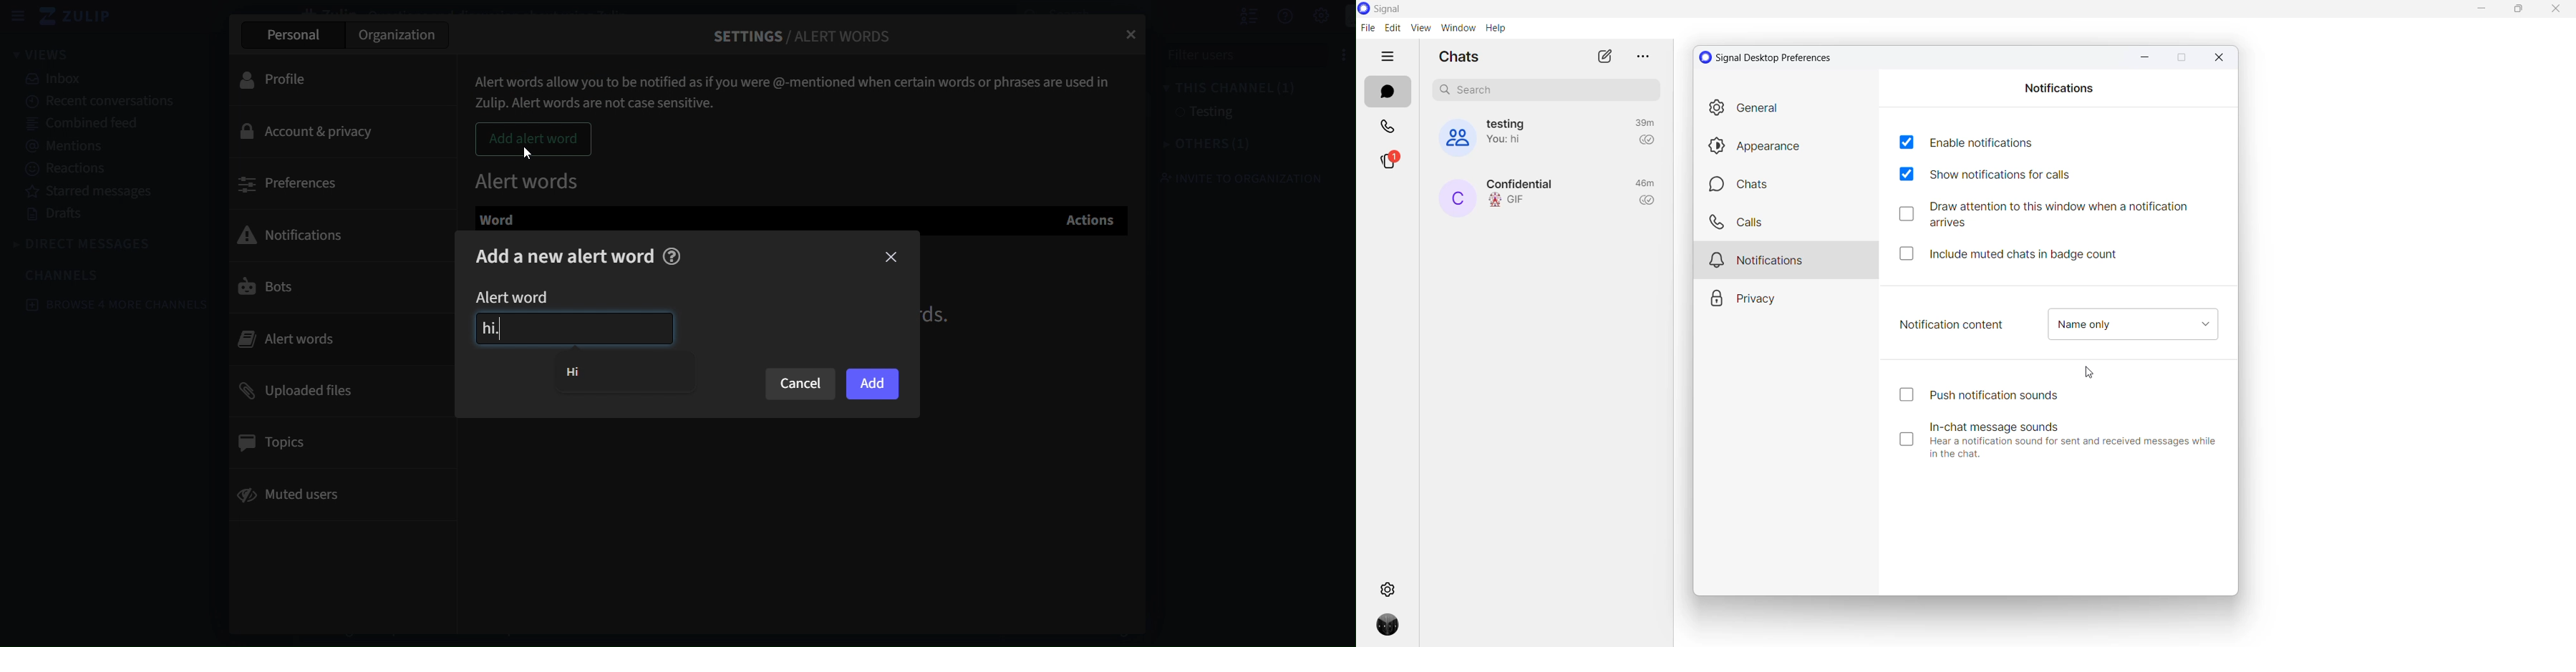  Describe the element at coordinates (1965, 141) in the screenshot. I see `enable notifications checkbox` at that location.